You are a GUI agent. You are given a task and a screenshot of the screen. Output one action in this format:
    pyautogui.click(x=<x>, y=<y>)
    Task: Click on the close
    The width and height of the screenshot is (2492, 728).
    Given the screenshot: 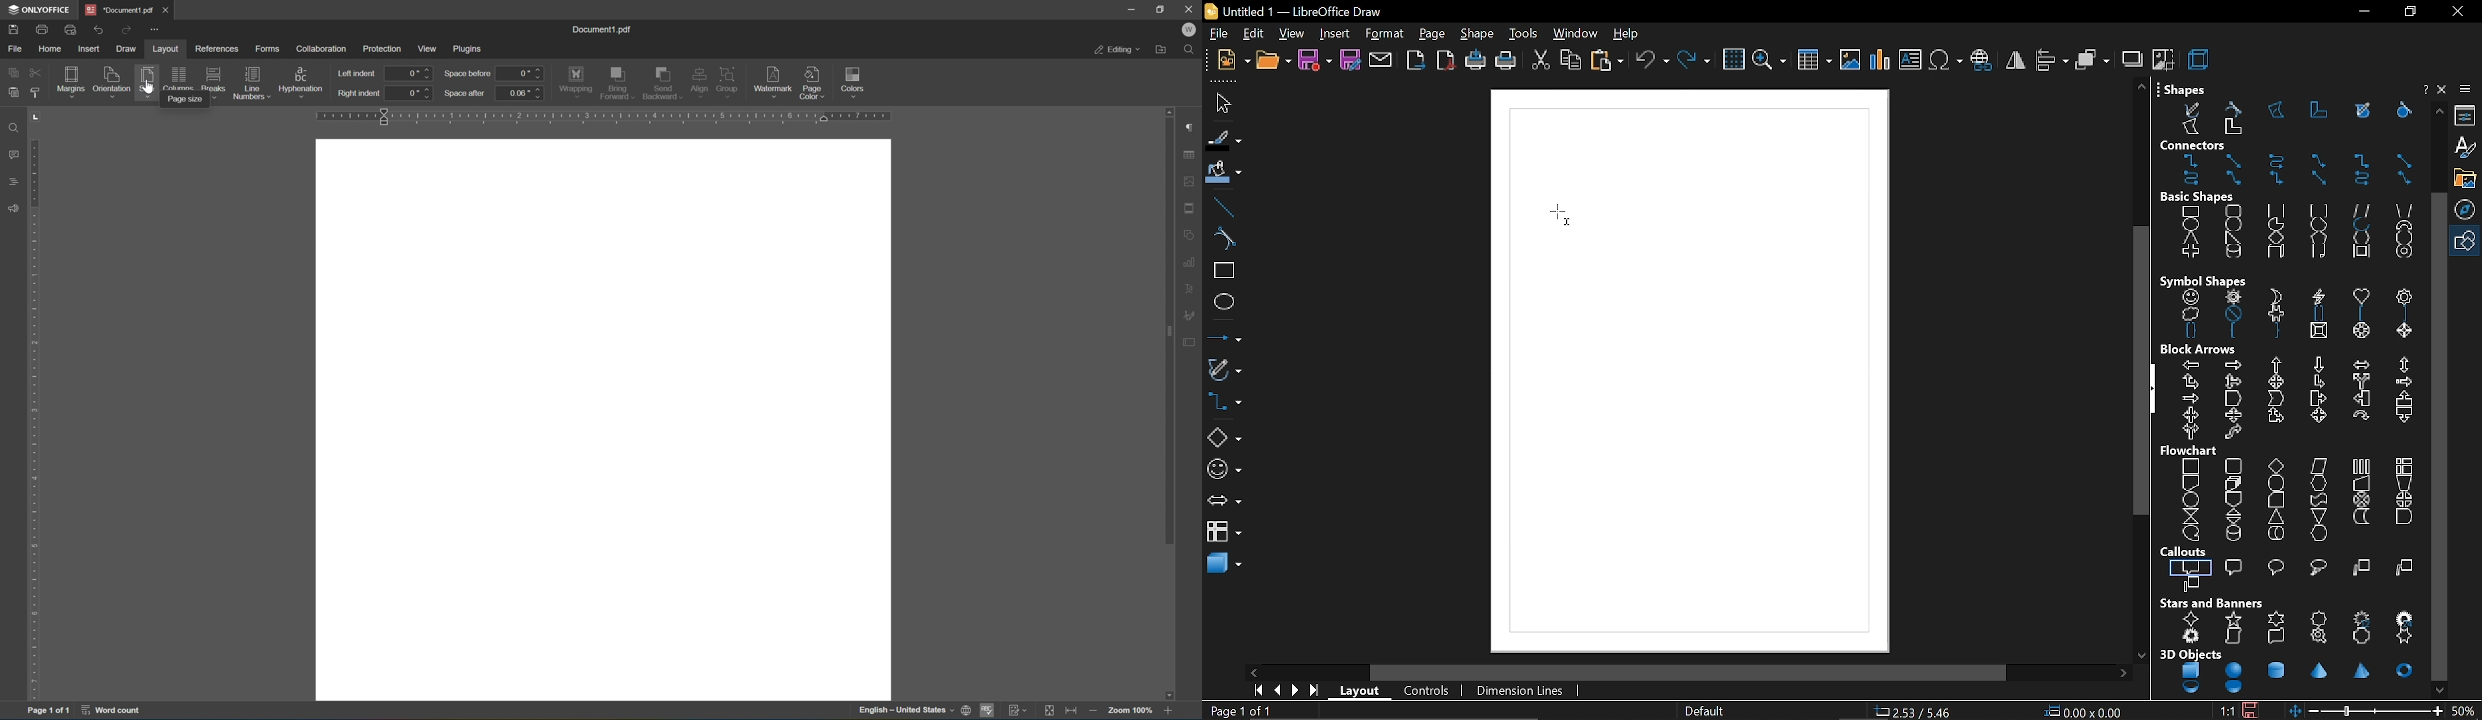 What is the action you would take?
    pyautogui.click(x=2443, y=90)
    